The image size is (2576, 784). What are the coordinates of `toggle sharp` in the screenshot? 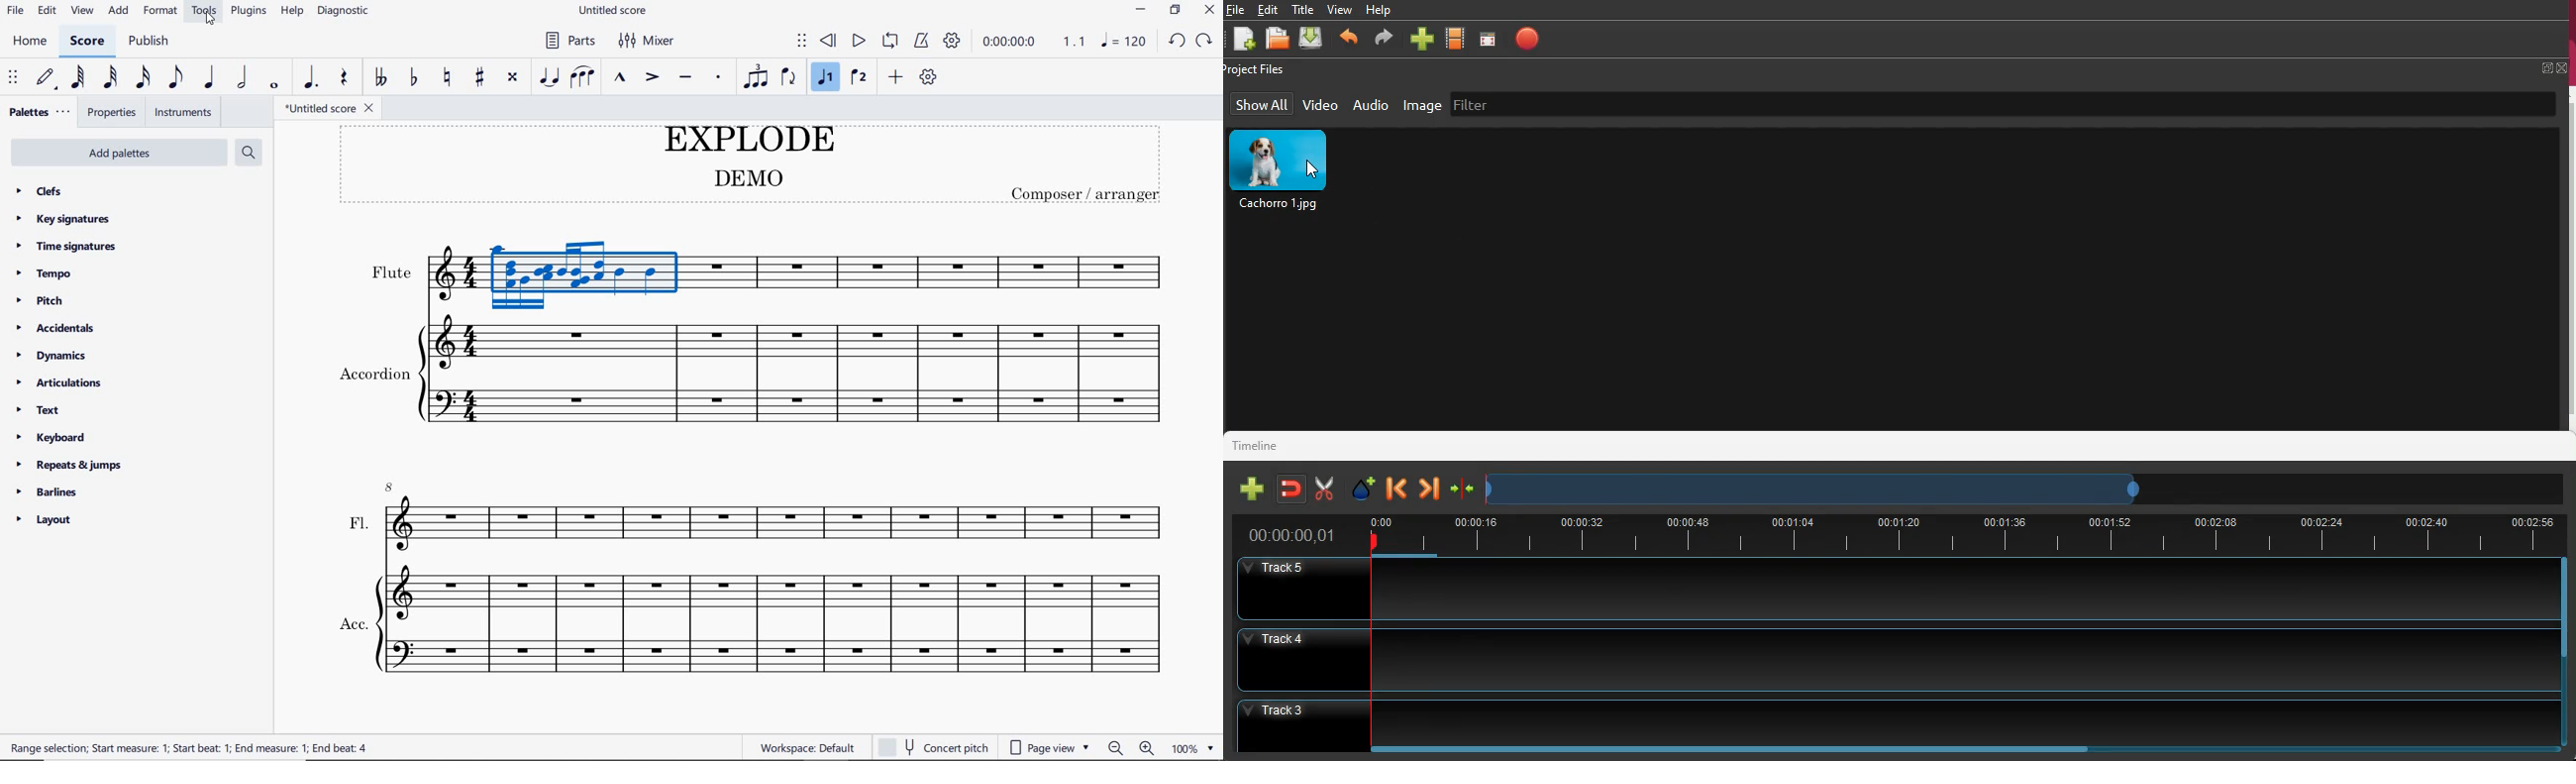 It's located at (481, 78).